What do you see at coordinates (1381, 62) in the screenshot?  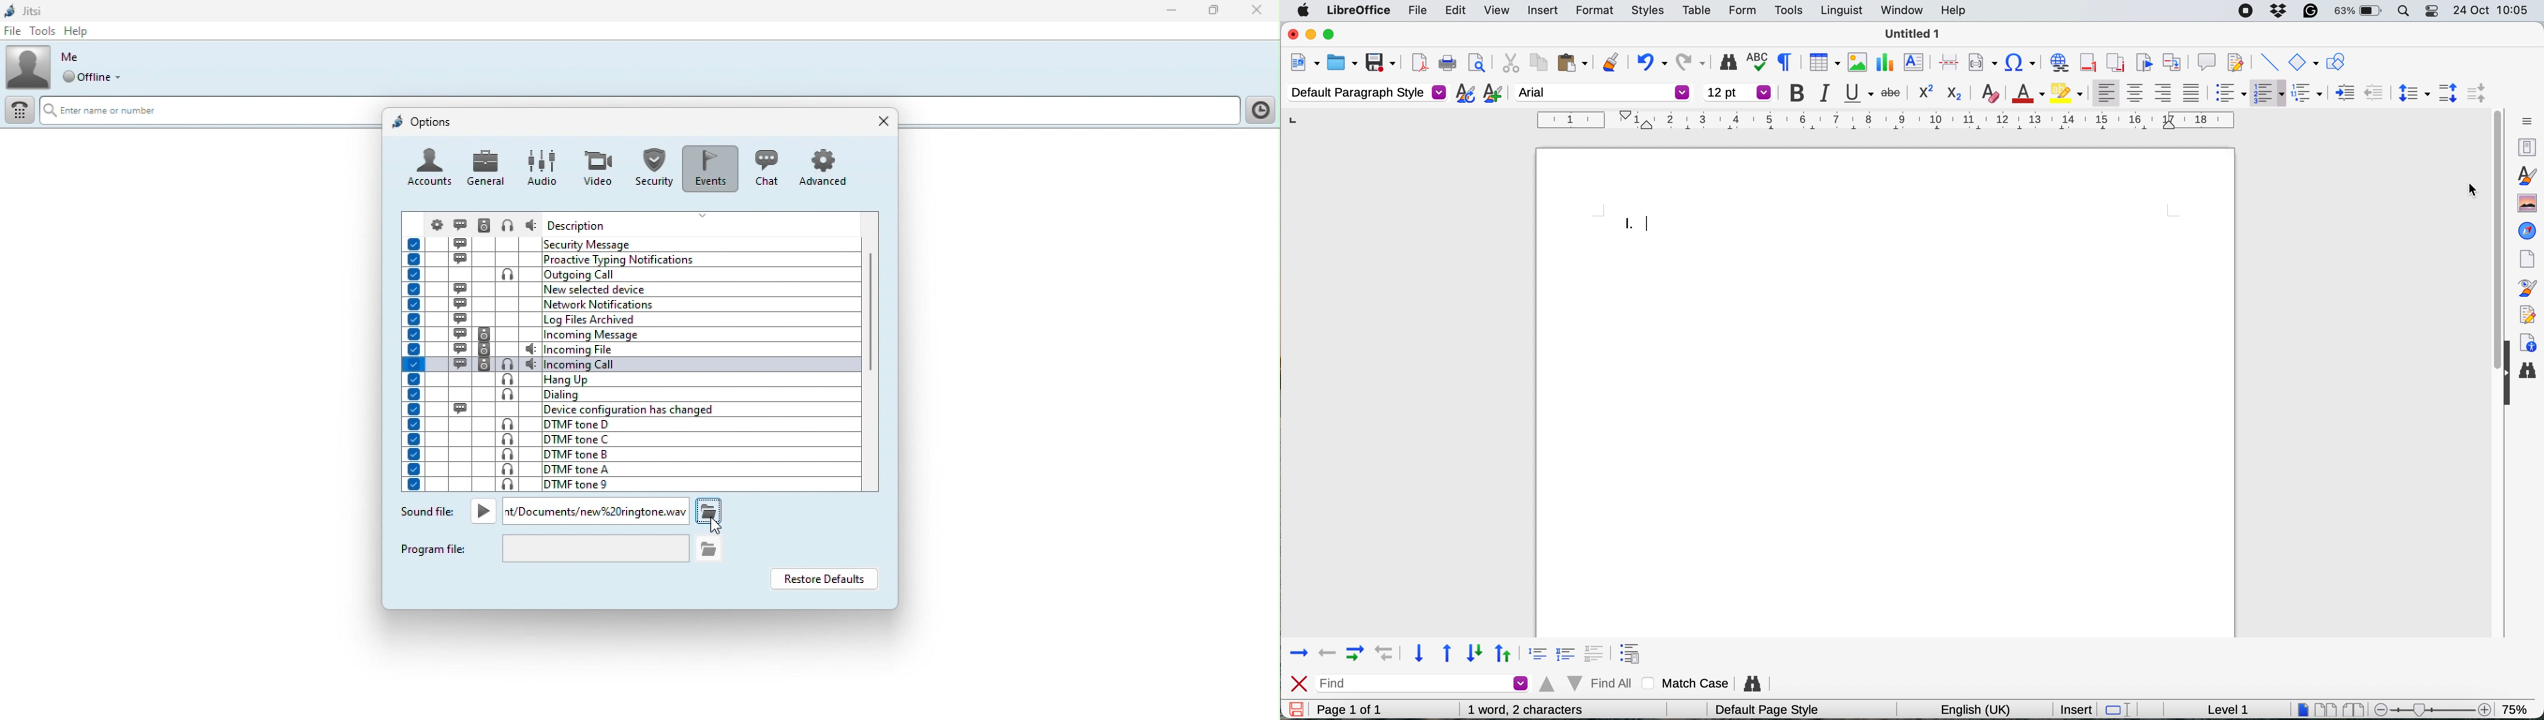 I see `save` at bounding box center [1381, 62].